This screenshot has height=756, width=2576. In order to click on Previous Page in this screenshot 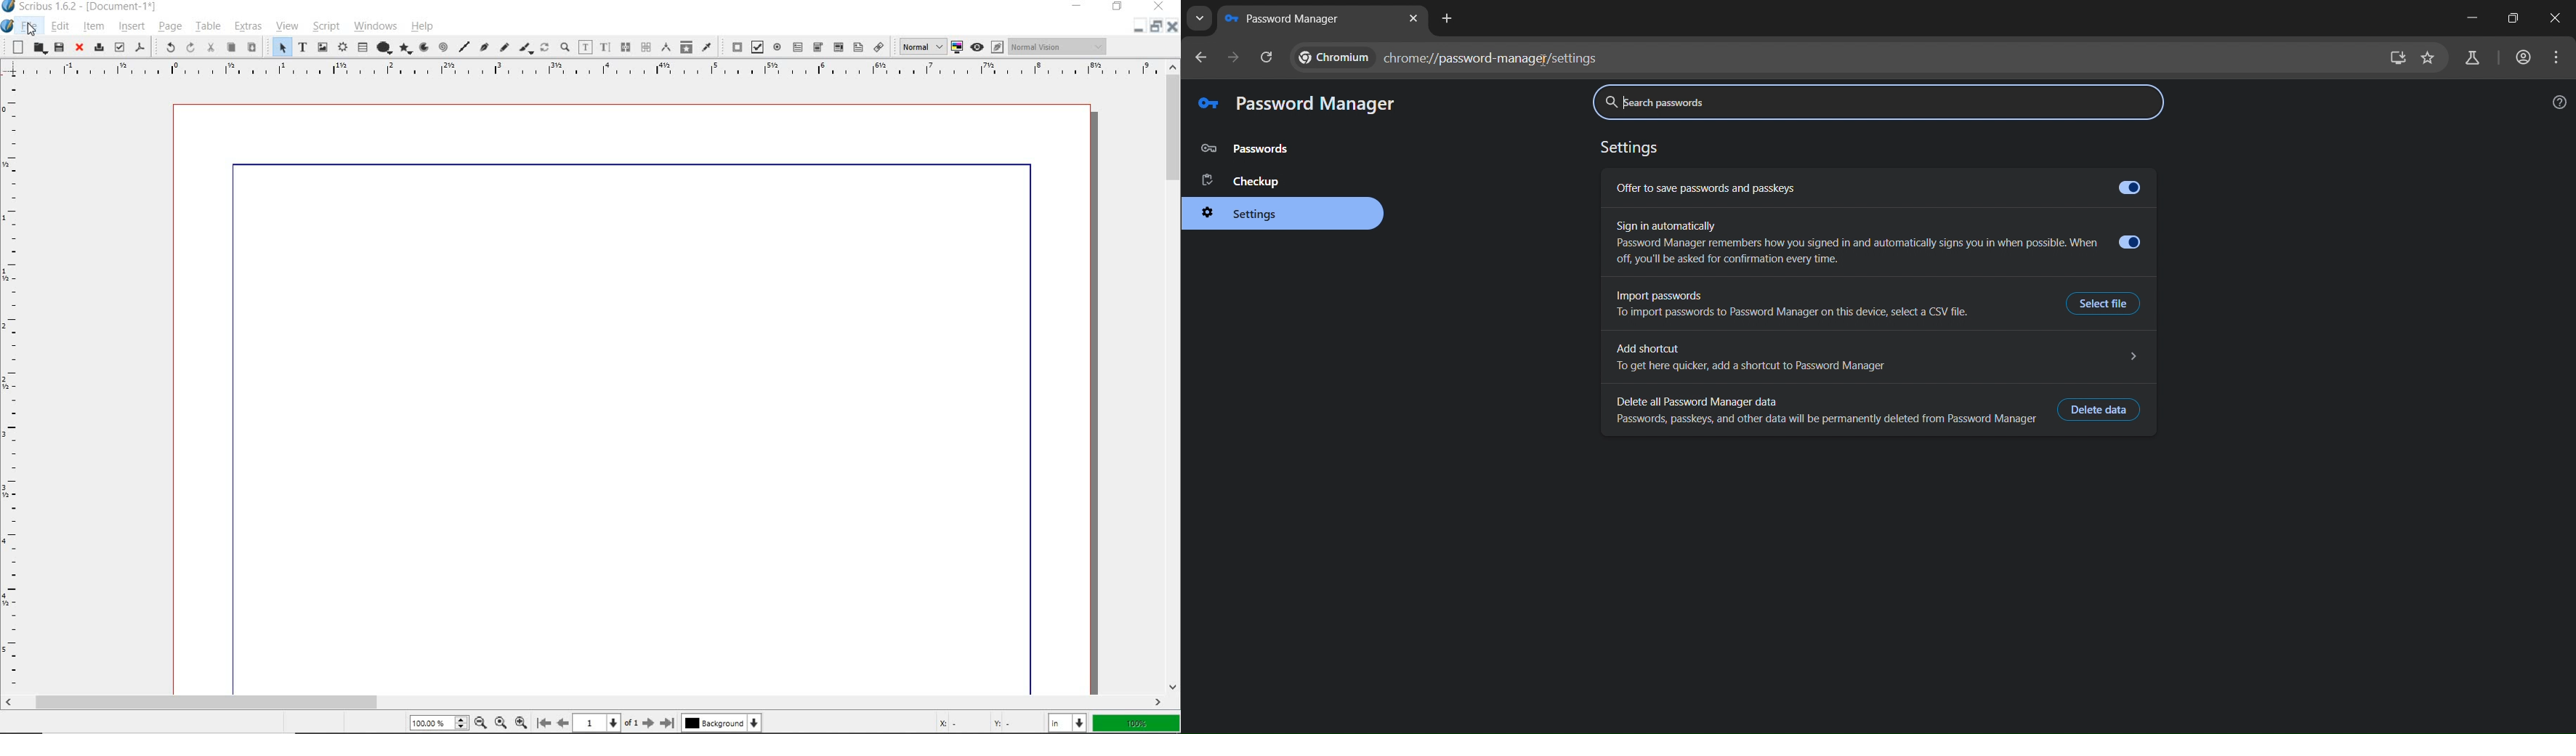, I will do `click(561, 723)`.